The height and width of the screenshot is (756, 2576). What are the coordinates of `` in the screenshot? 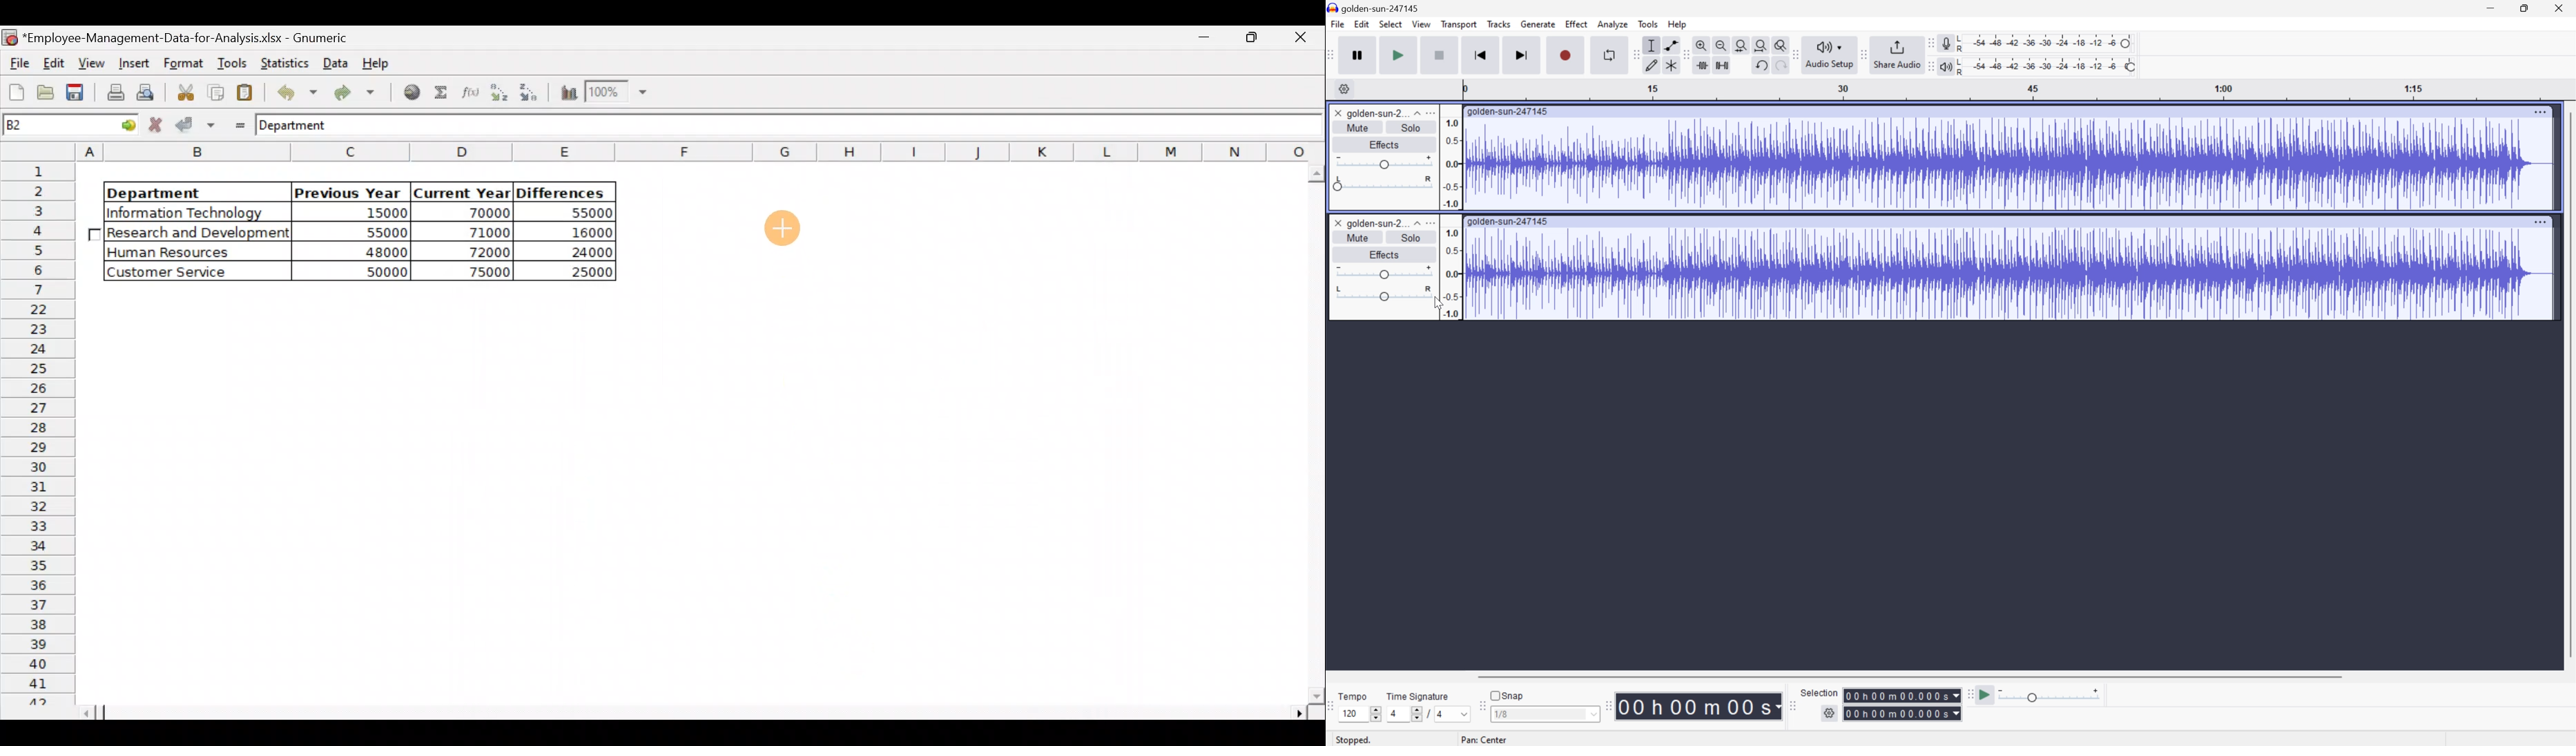 It's located at (1608, 705).